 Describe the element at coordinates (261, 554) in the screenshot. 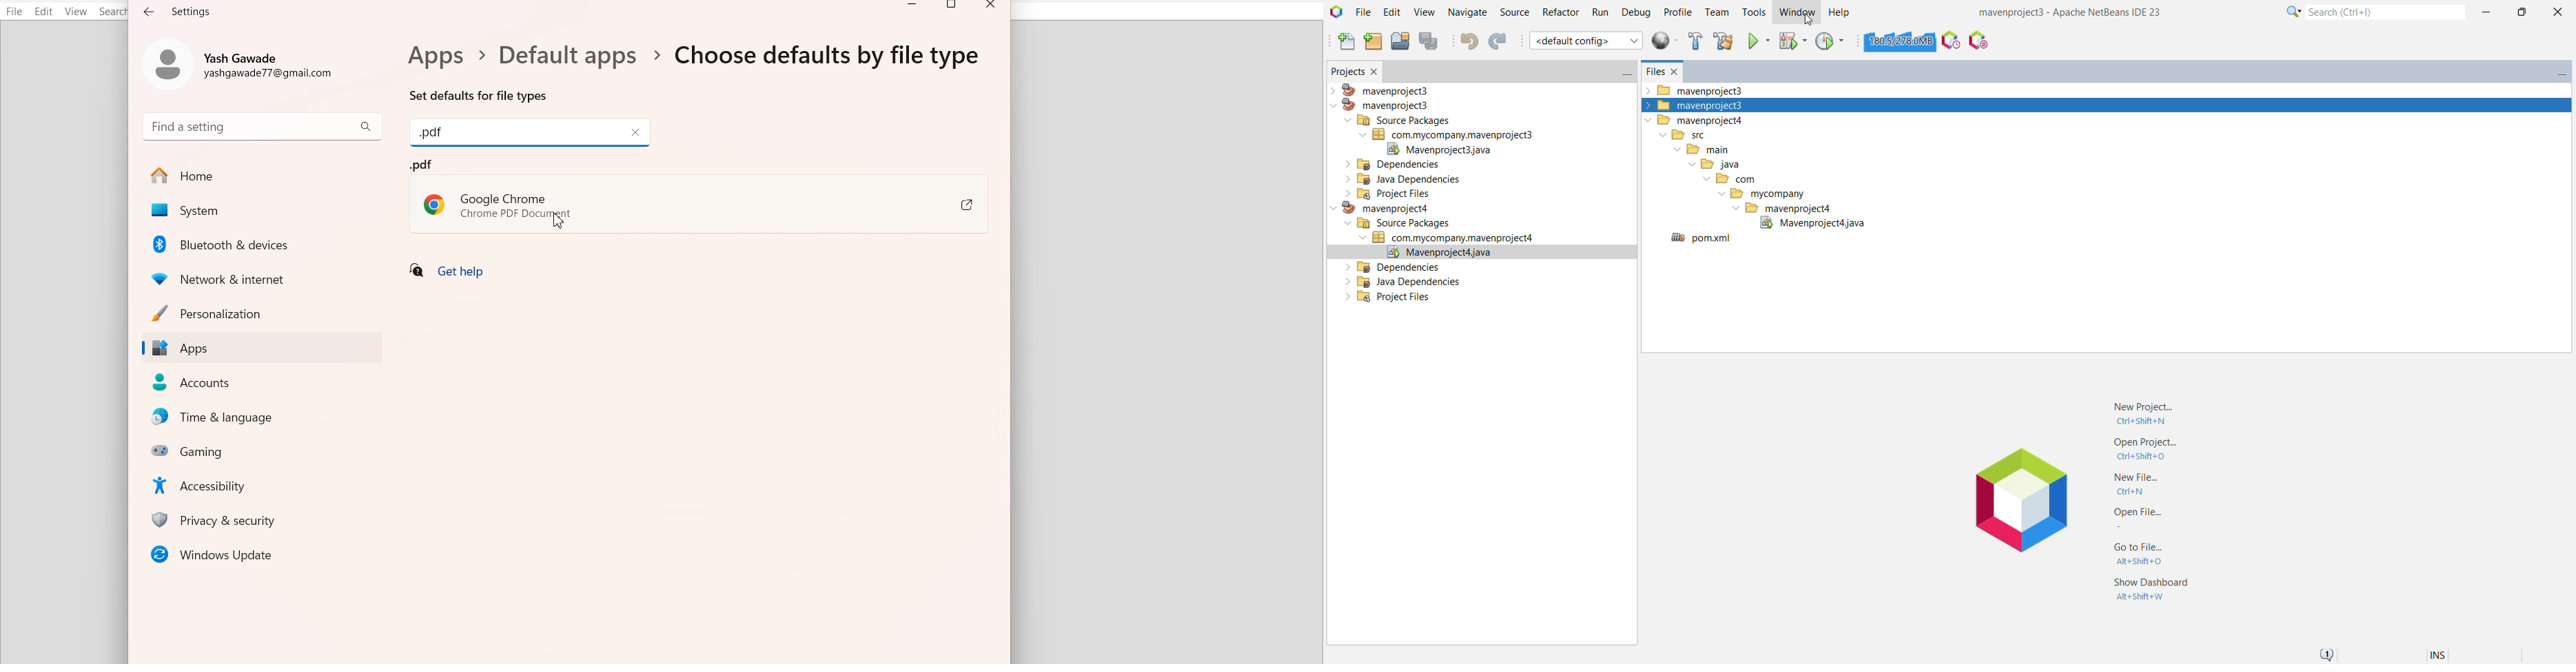

I see `Window Updates` at that location.